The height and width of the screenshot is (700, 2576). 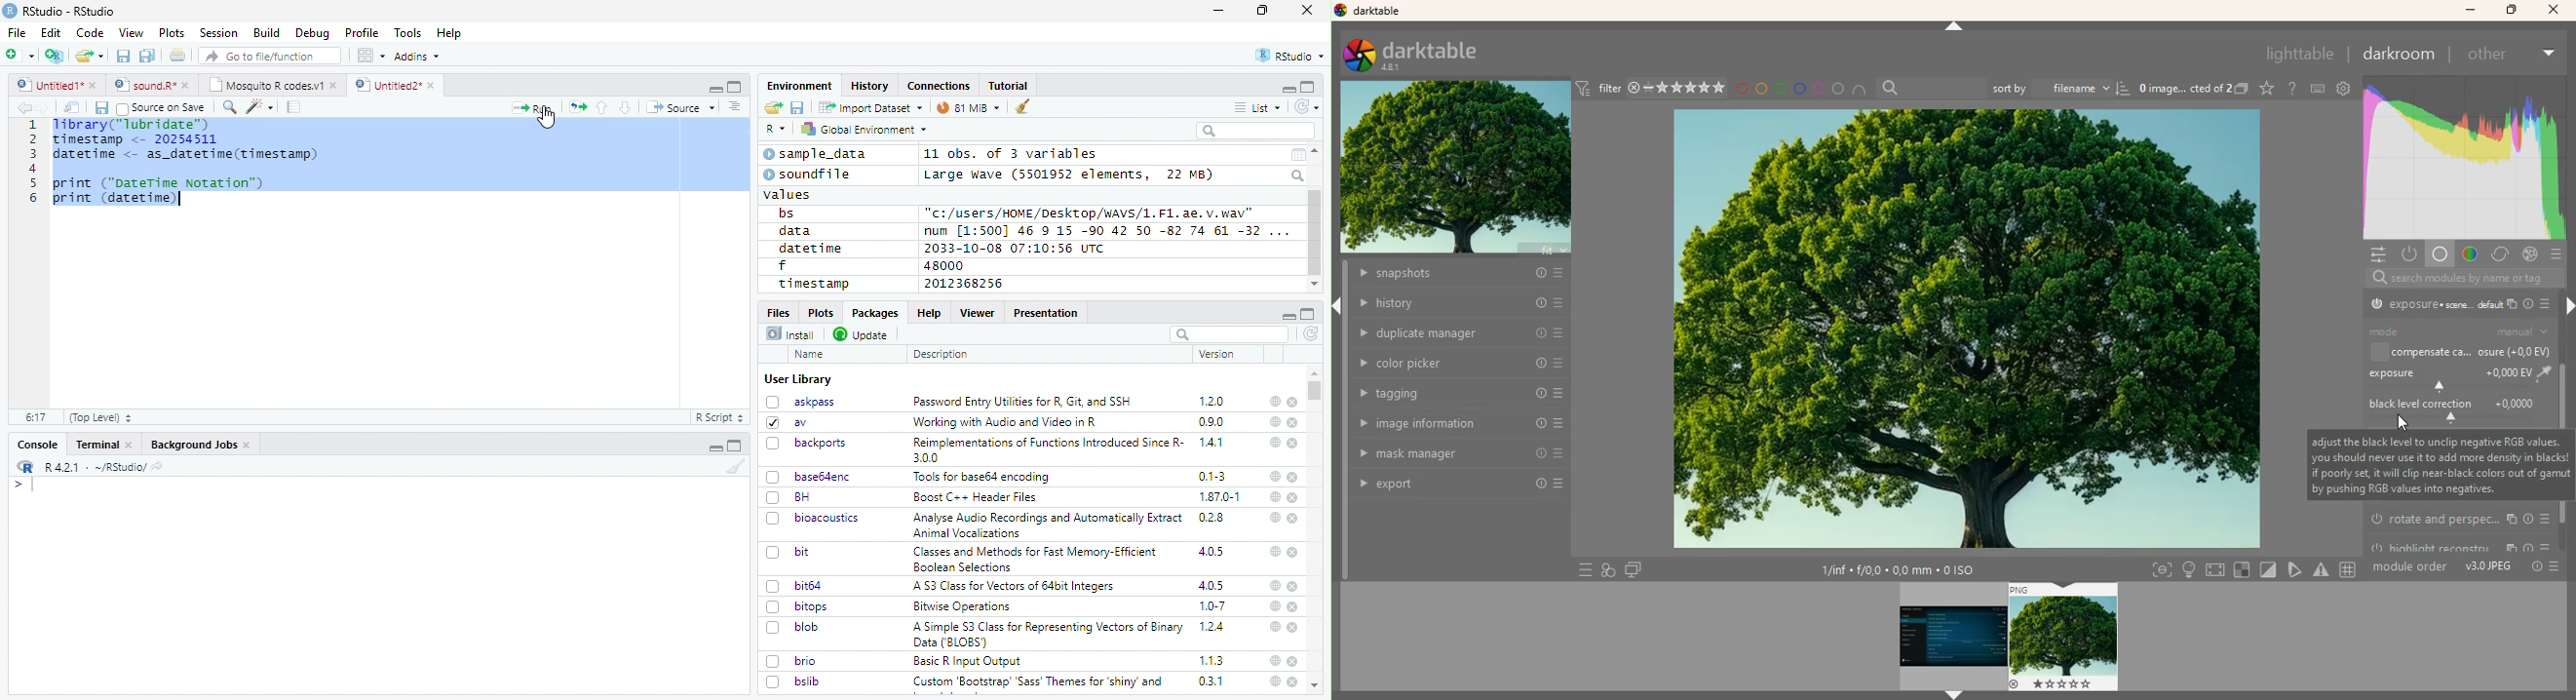 What do you see at coordinates (56, 86) in the screenshot?
I see `Untitled1*` at bounding box center [56, 86].